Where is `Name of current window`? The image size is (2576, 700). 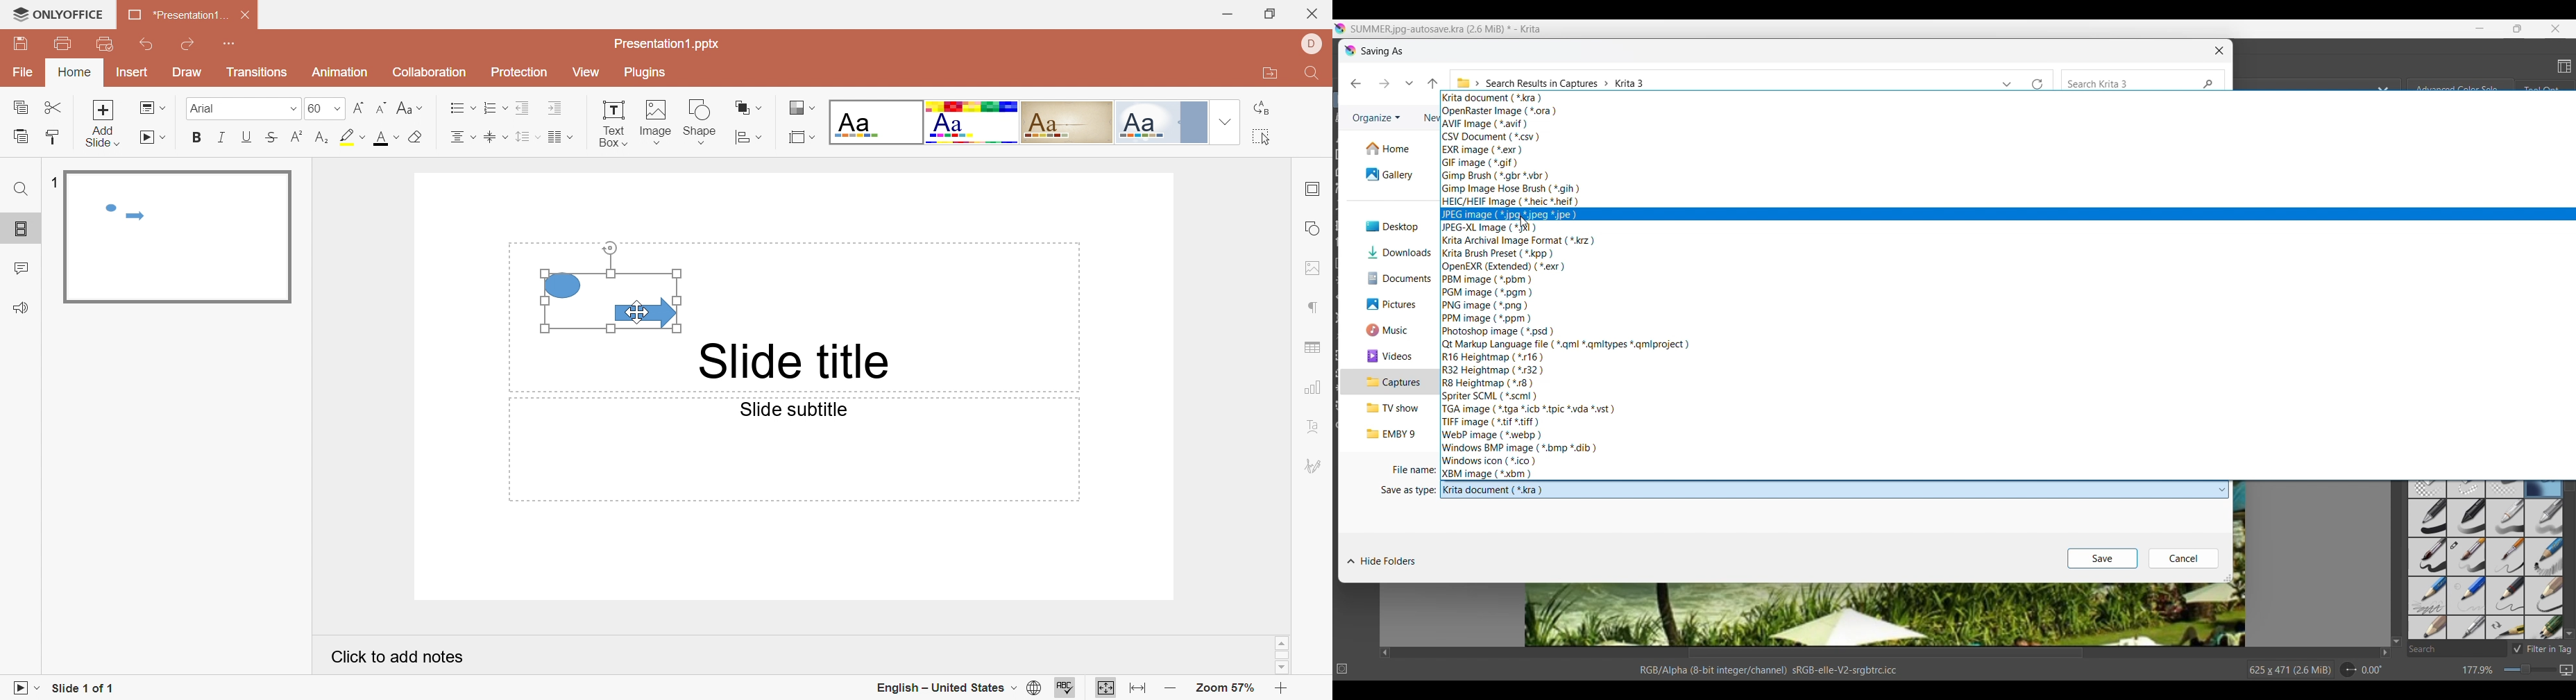
Name of current window is located at coordinates (1382, 52).